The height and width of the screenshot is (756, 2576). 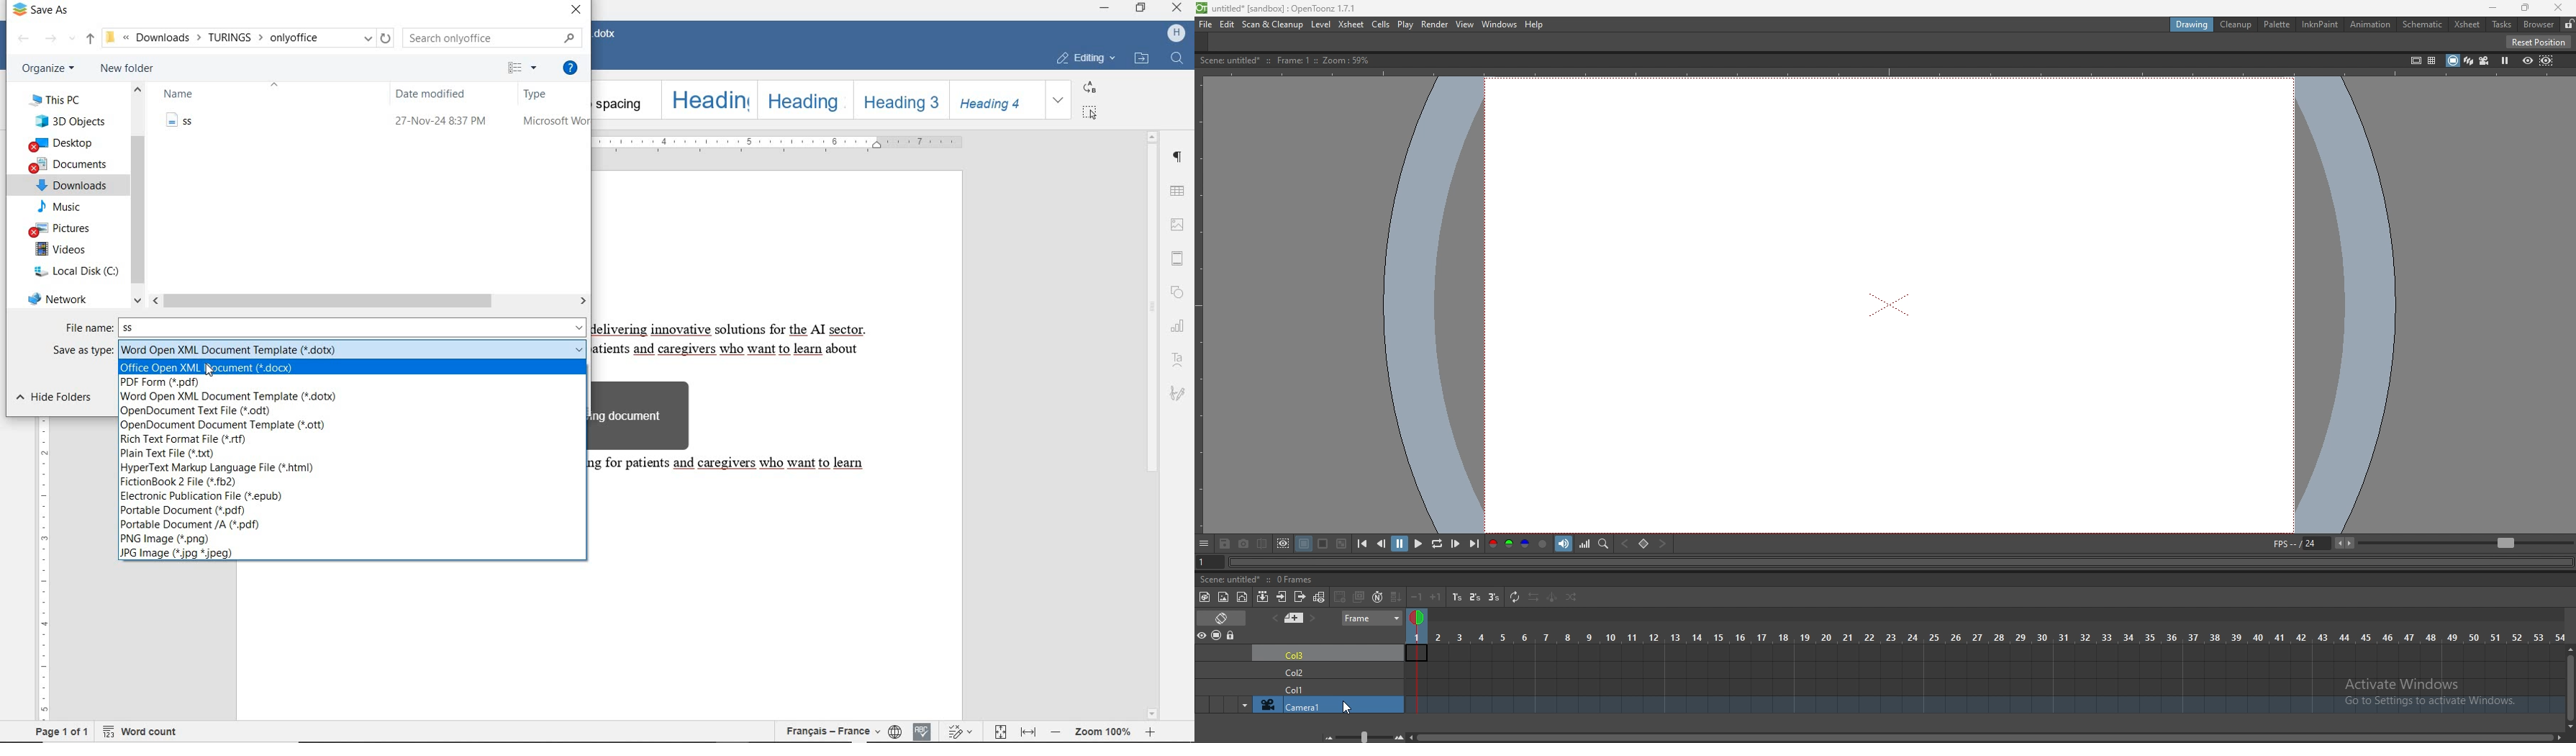 I want to click on reload, so click(x=388, y=38).